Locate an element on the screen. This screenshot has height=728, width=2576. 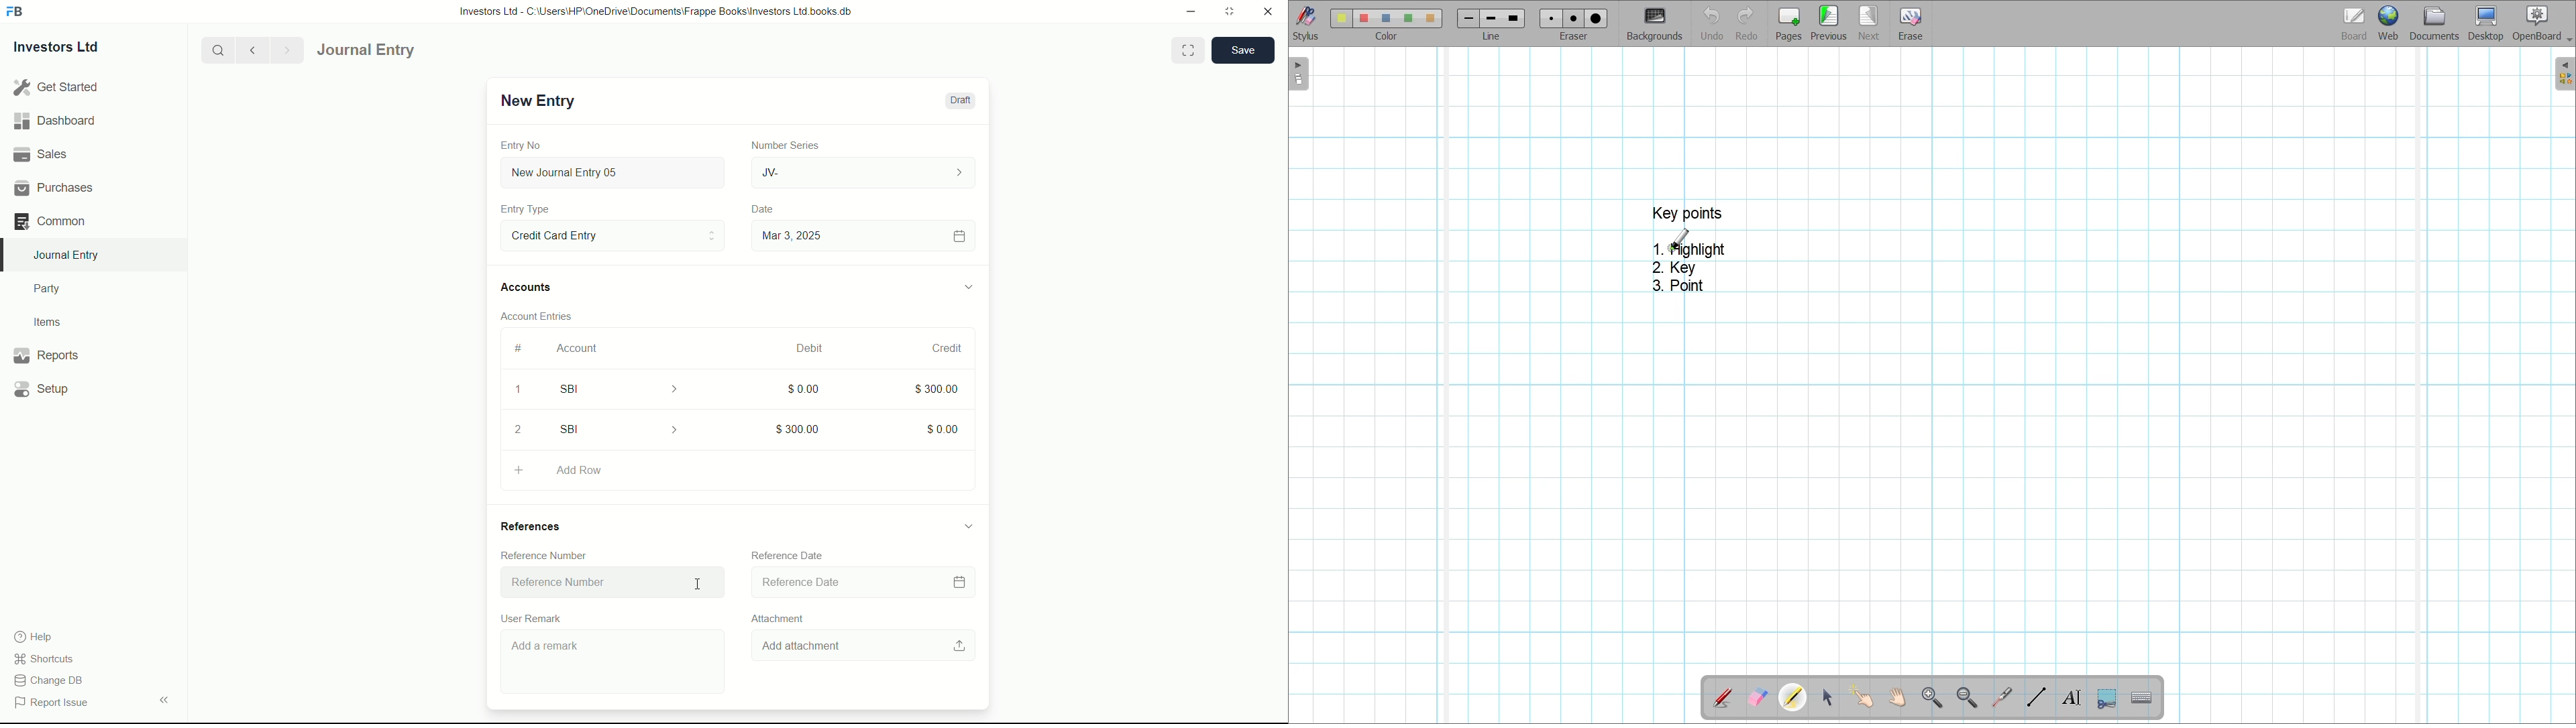
Add a remark is located at coordinates (615, 664).